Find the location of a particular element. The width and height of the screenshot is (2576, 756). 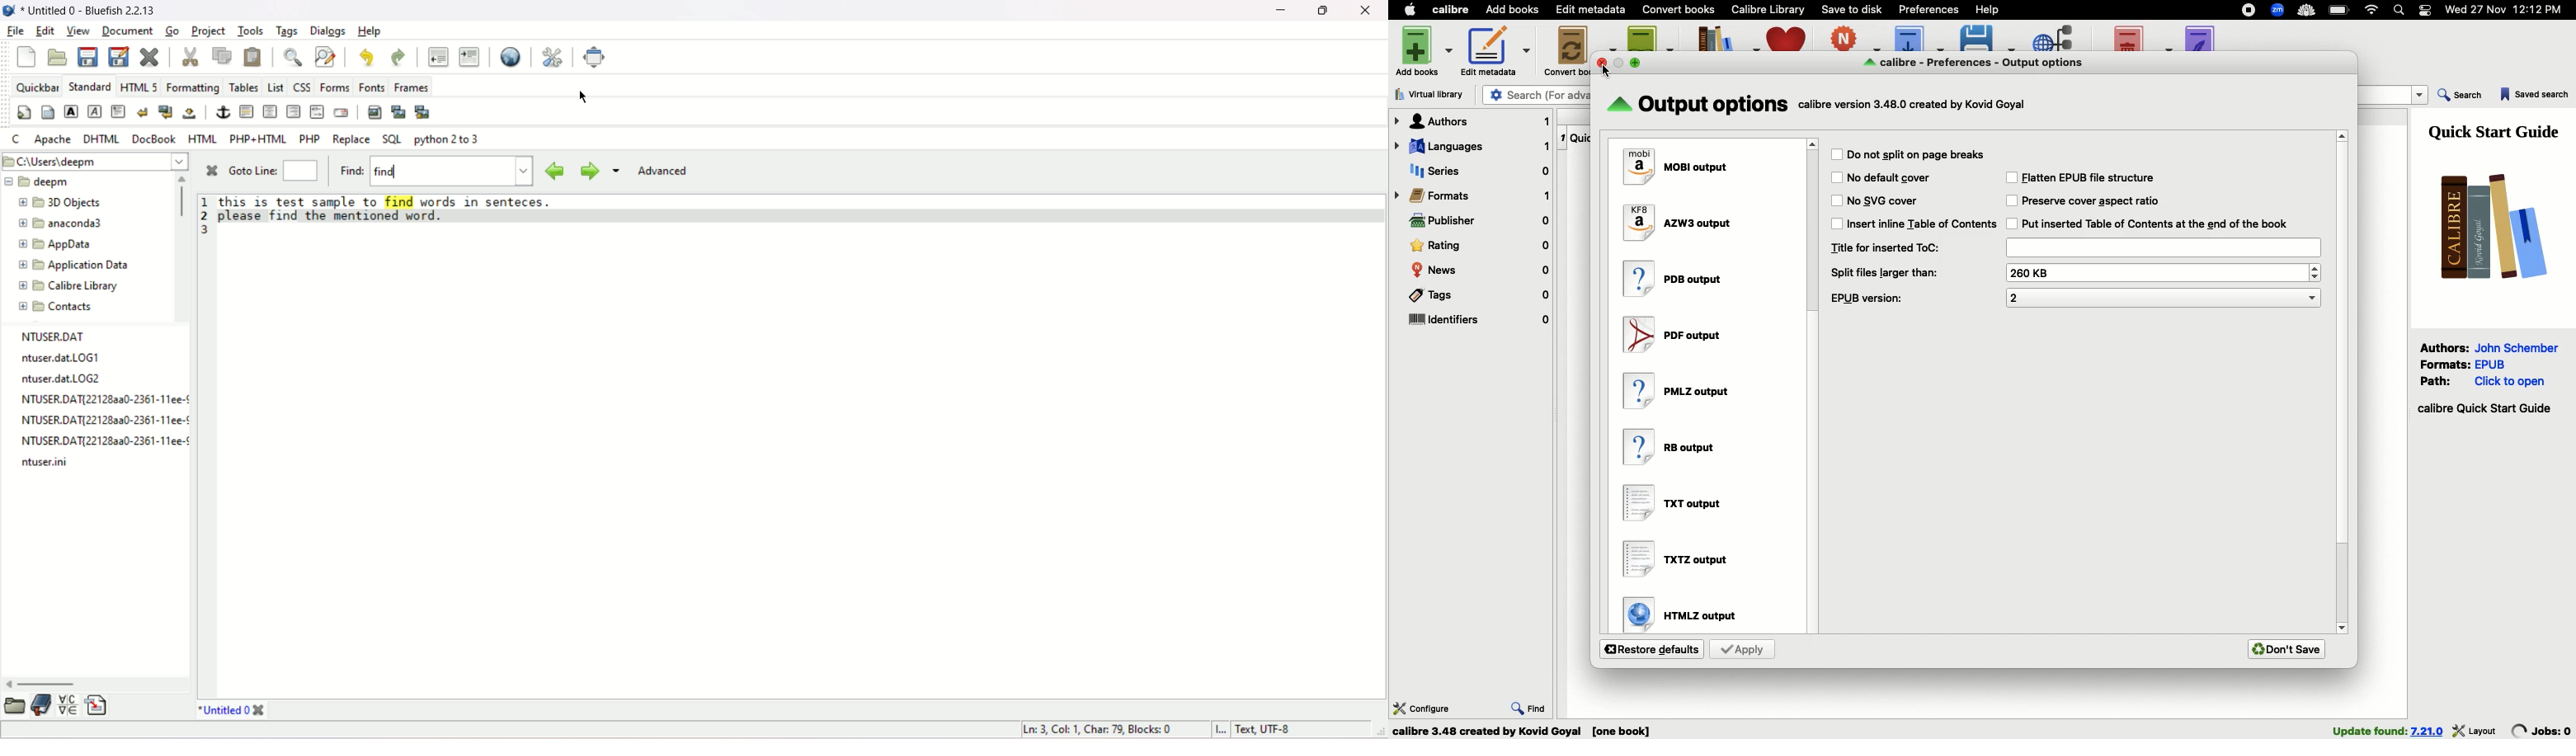

maximise is located at coordinates (1637, 62).